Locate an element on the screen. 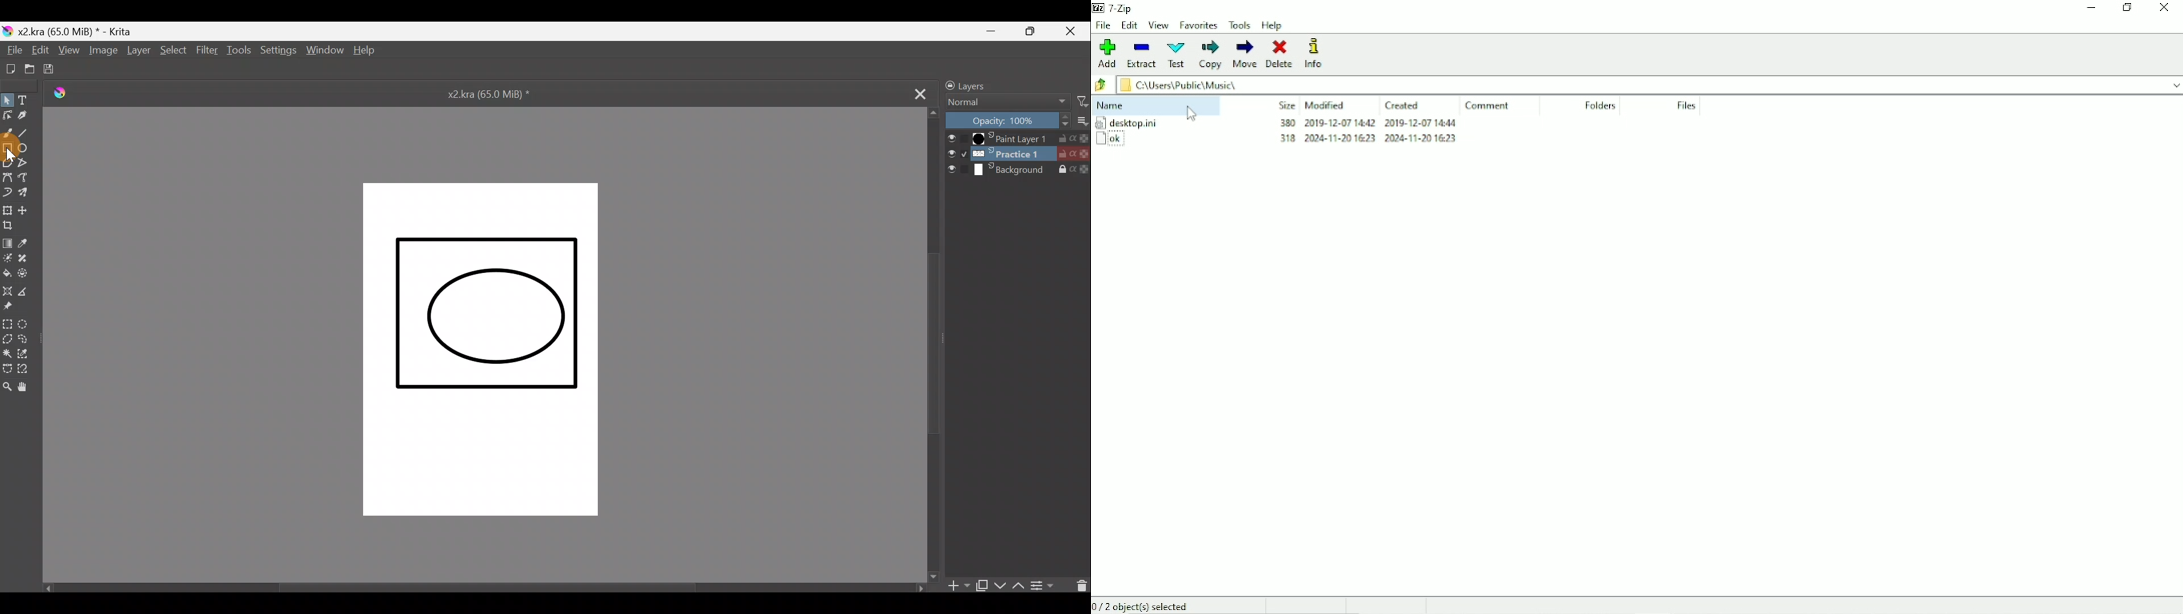 This screenshot has width=2184, height=616. 0/2 object(s) selected is located at coordinates (1143, 605).